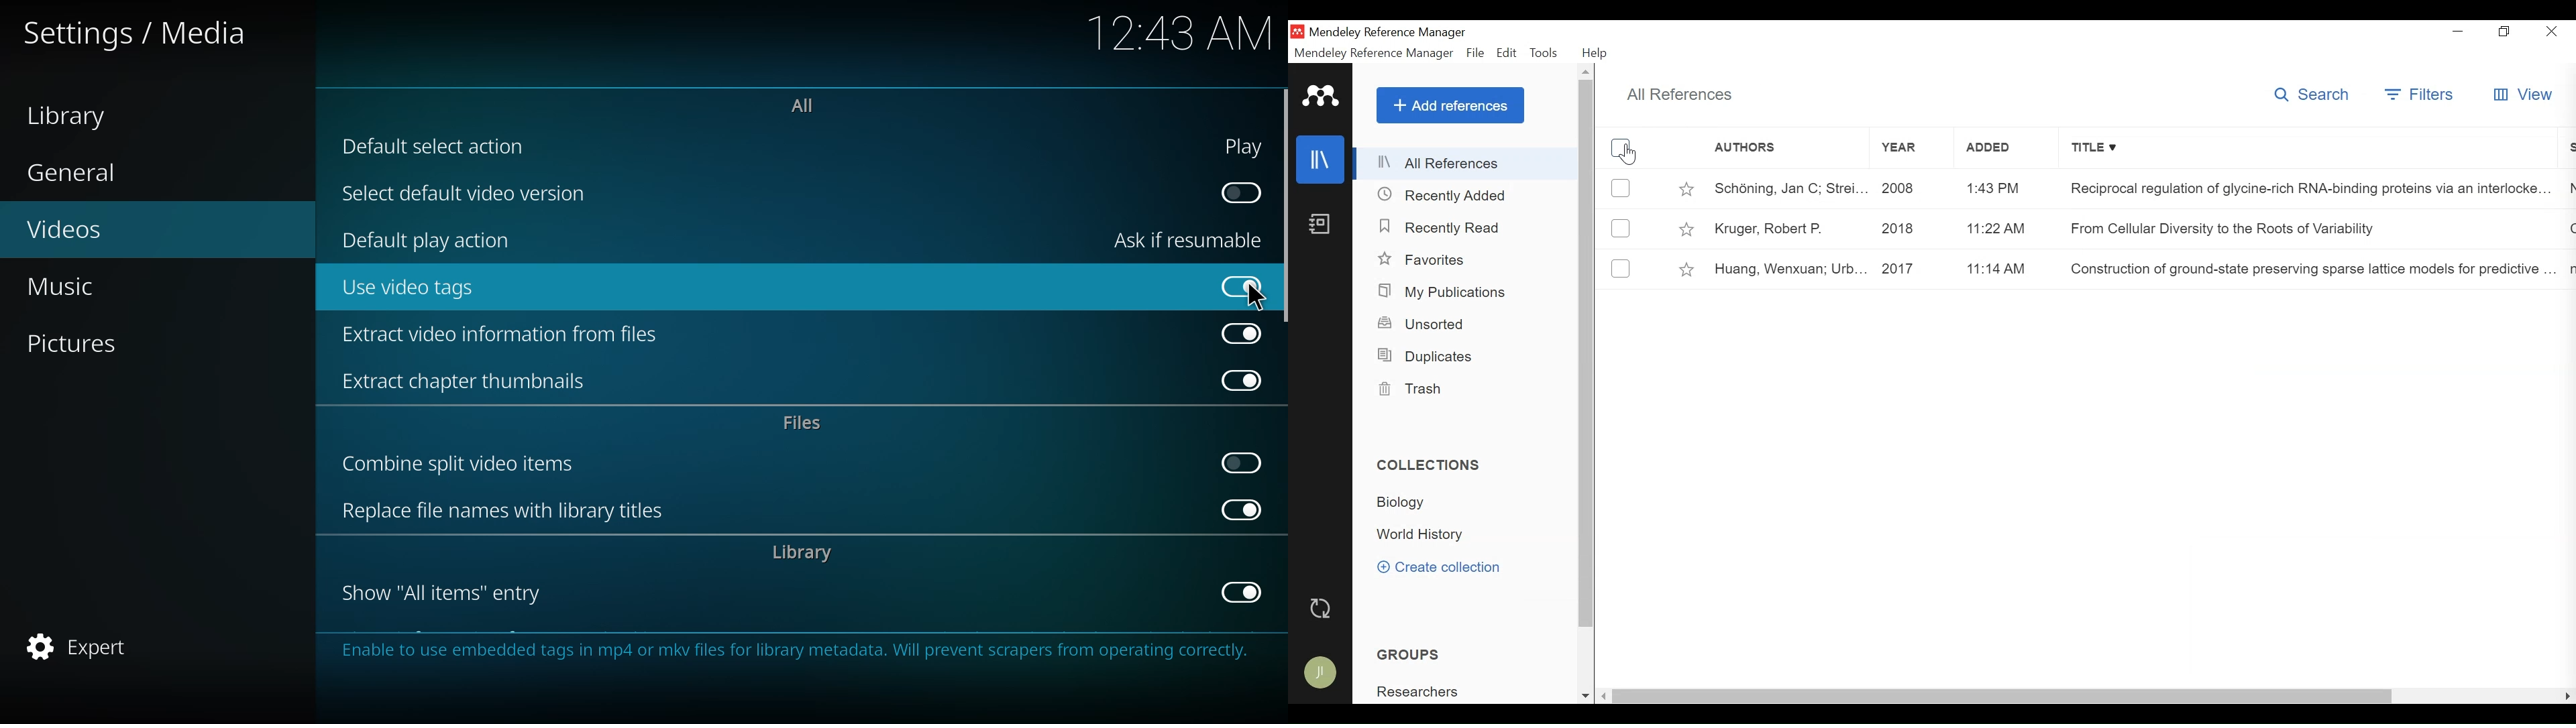  I want to click on replace file names, so click(505, 510).